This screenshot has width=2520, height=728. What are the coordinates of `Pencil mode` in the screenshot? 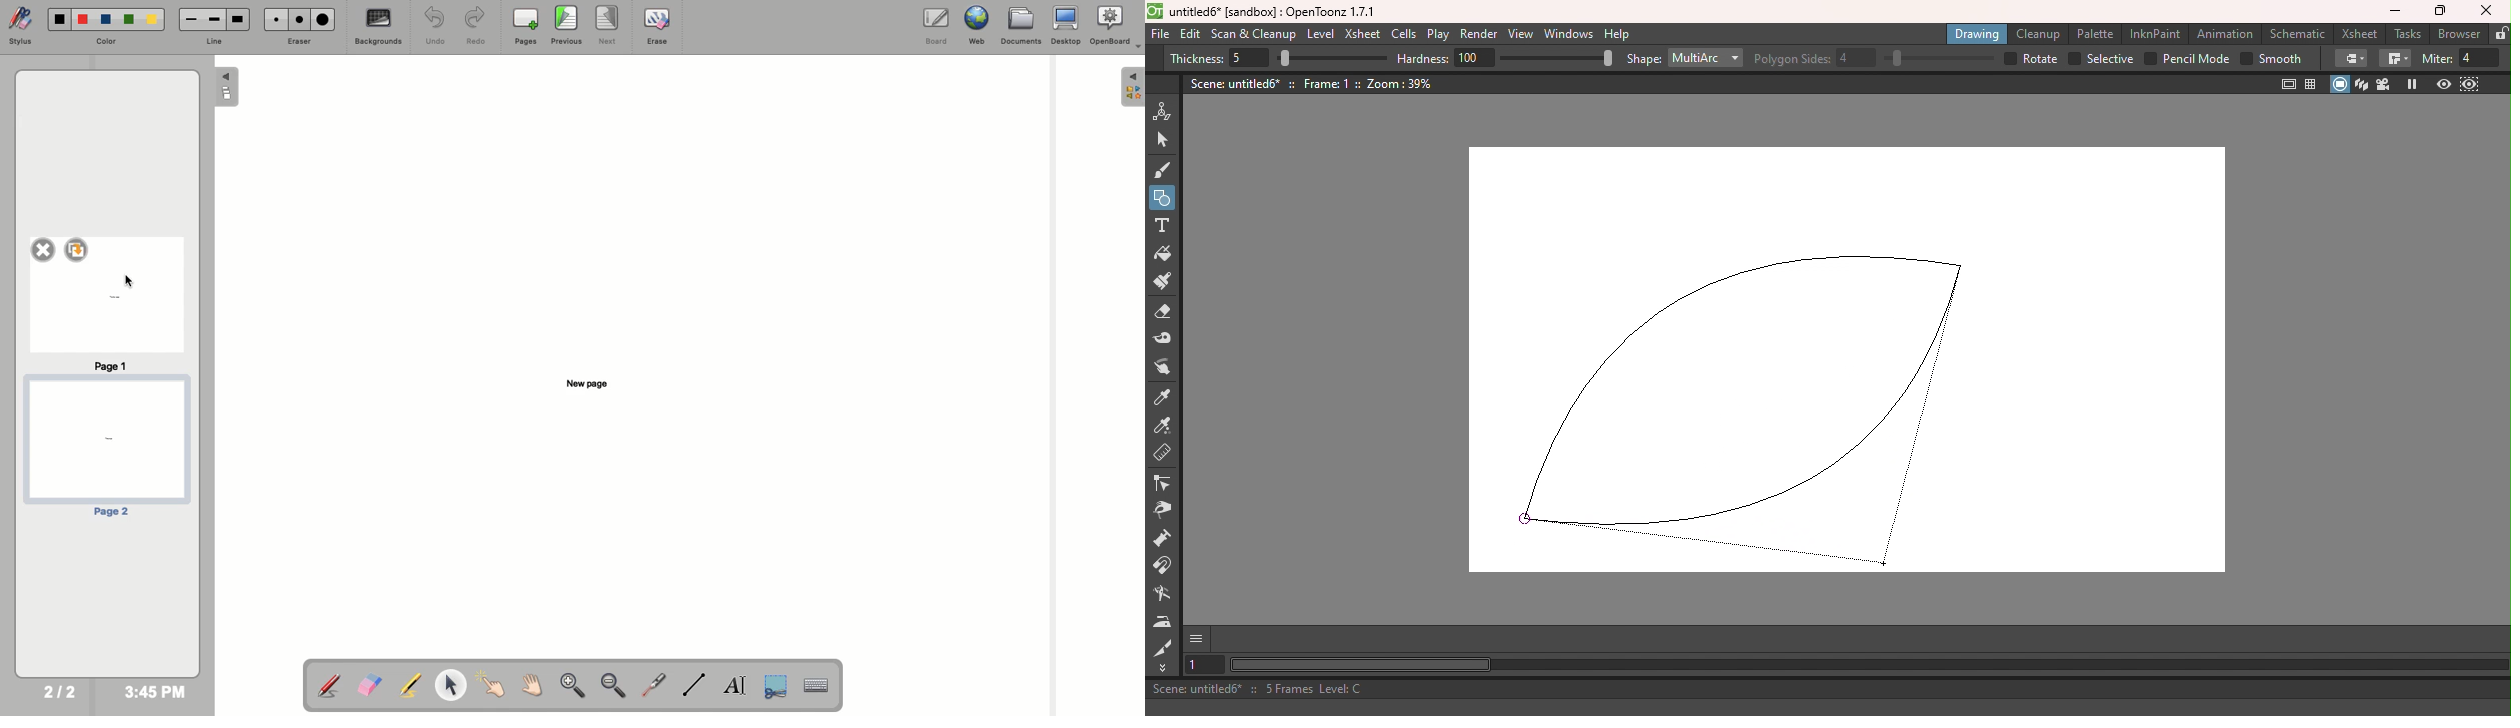 It's located at (2186, 60).